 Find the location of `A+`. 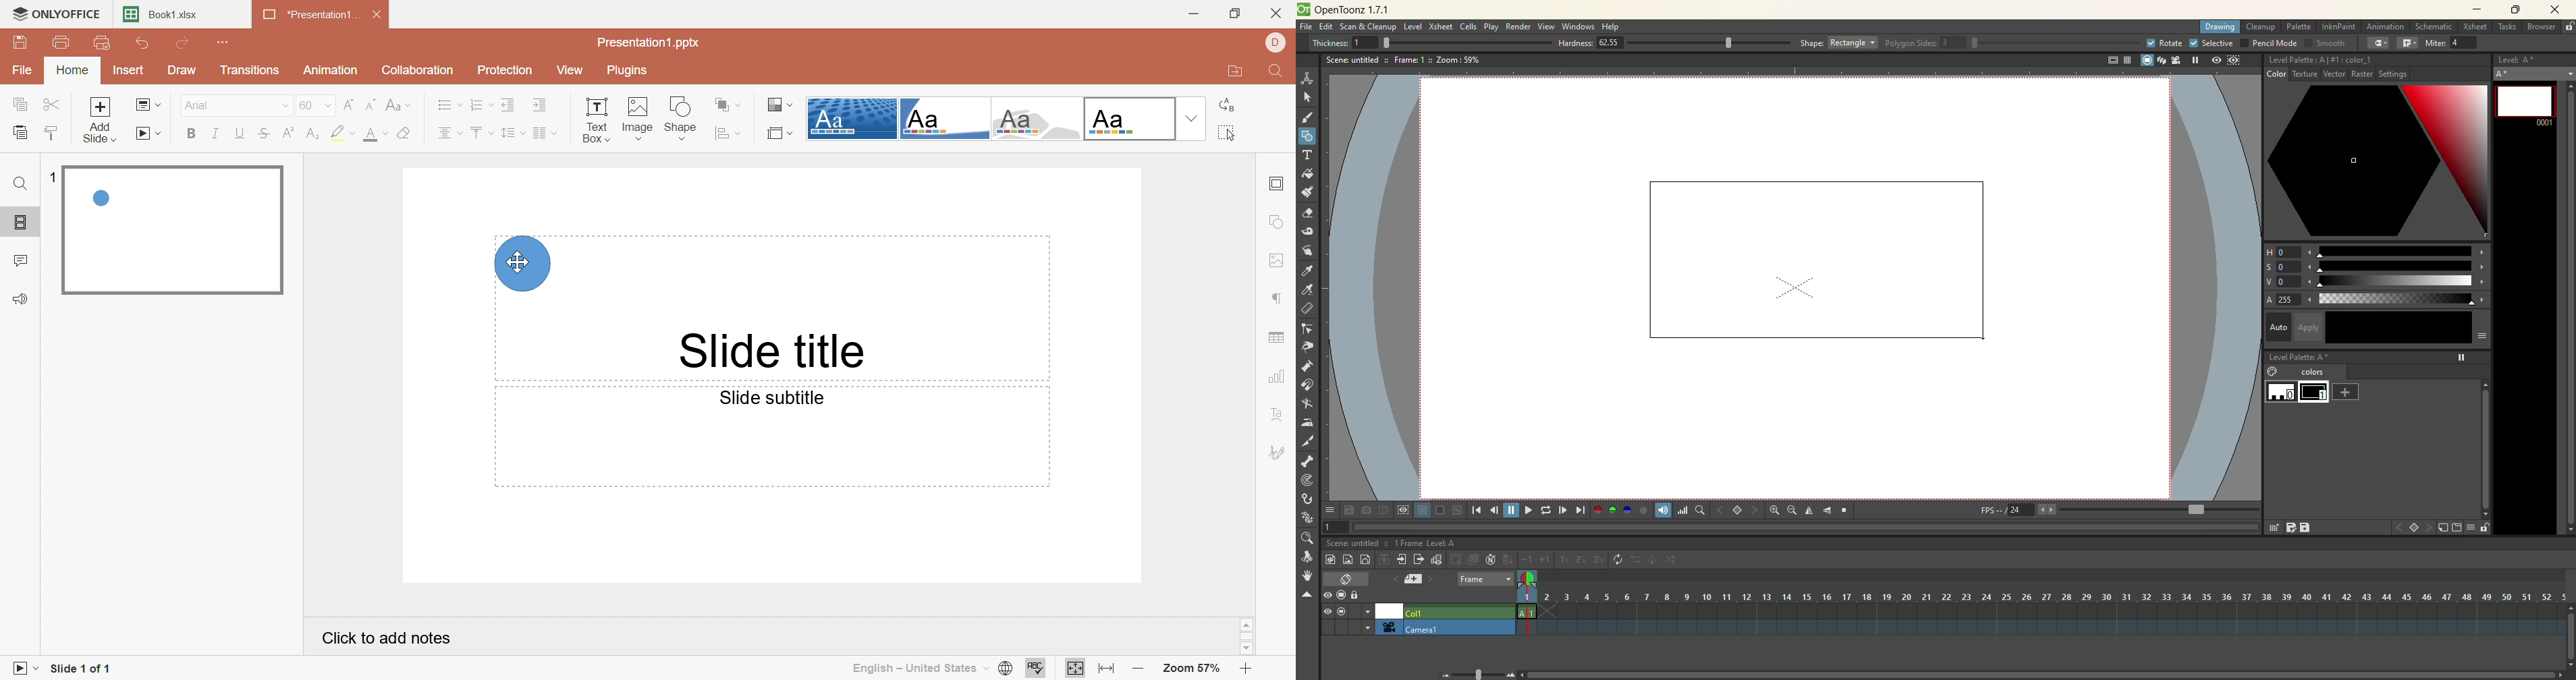

A+ is located at coordinates (2536, 73).